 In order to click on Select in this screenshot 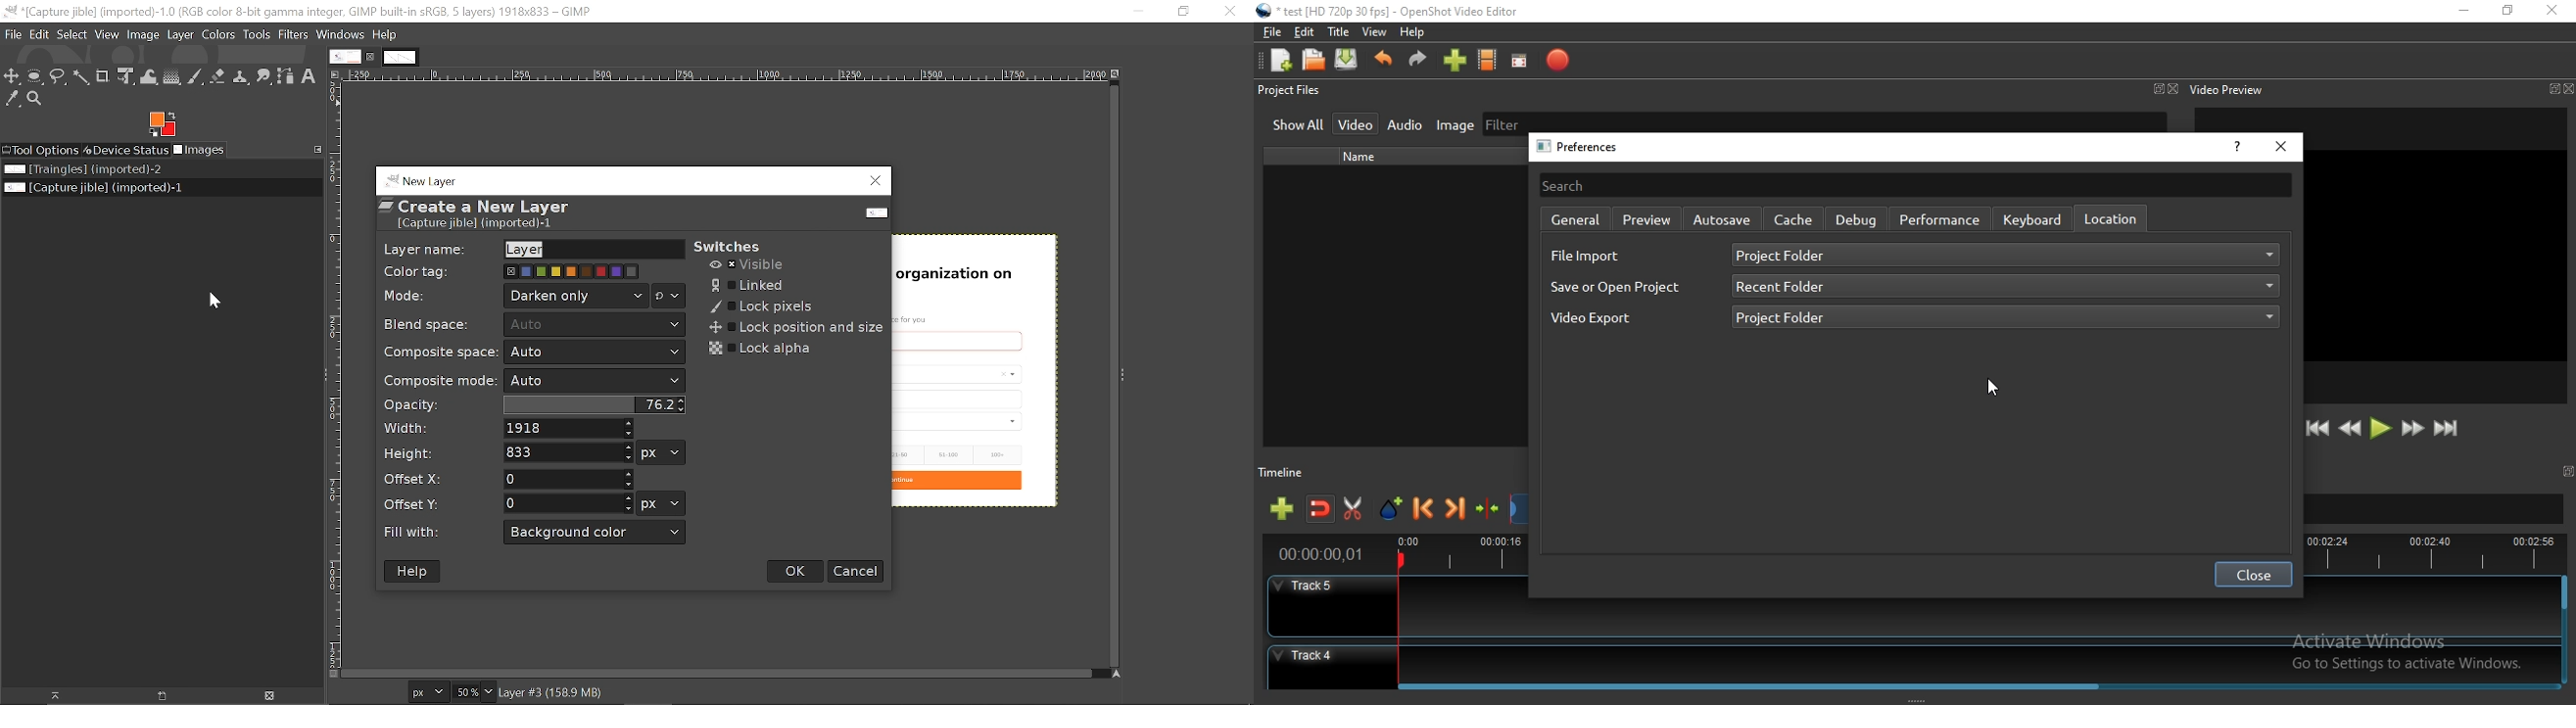, I will do `click(72, 35)`.